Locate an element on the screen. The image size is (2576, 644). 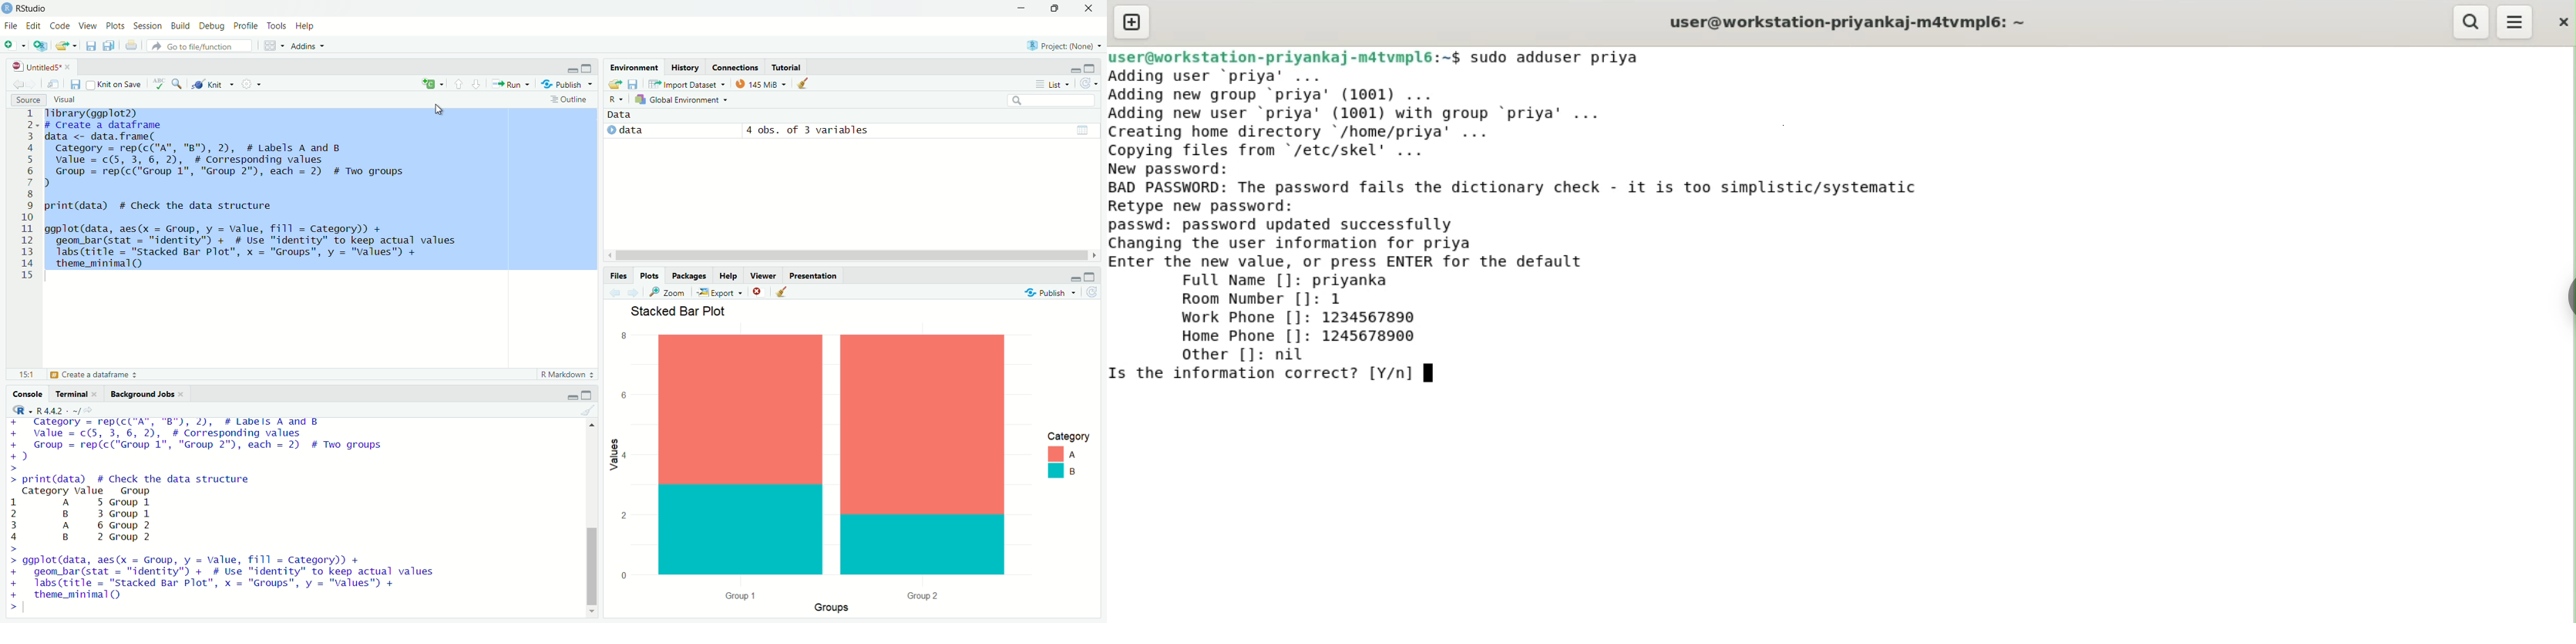
Down is located at coordinates (591, 610).